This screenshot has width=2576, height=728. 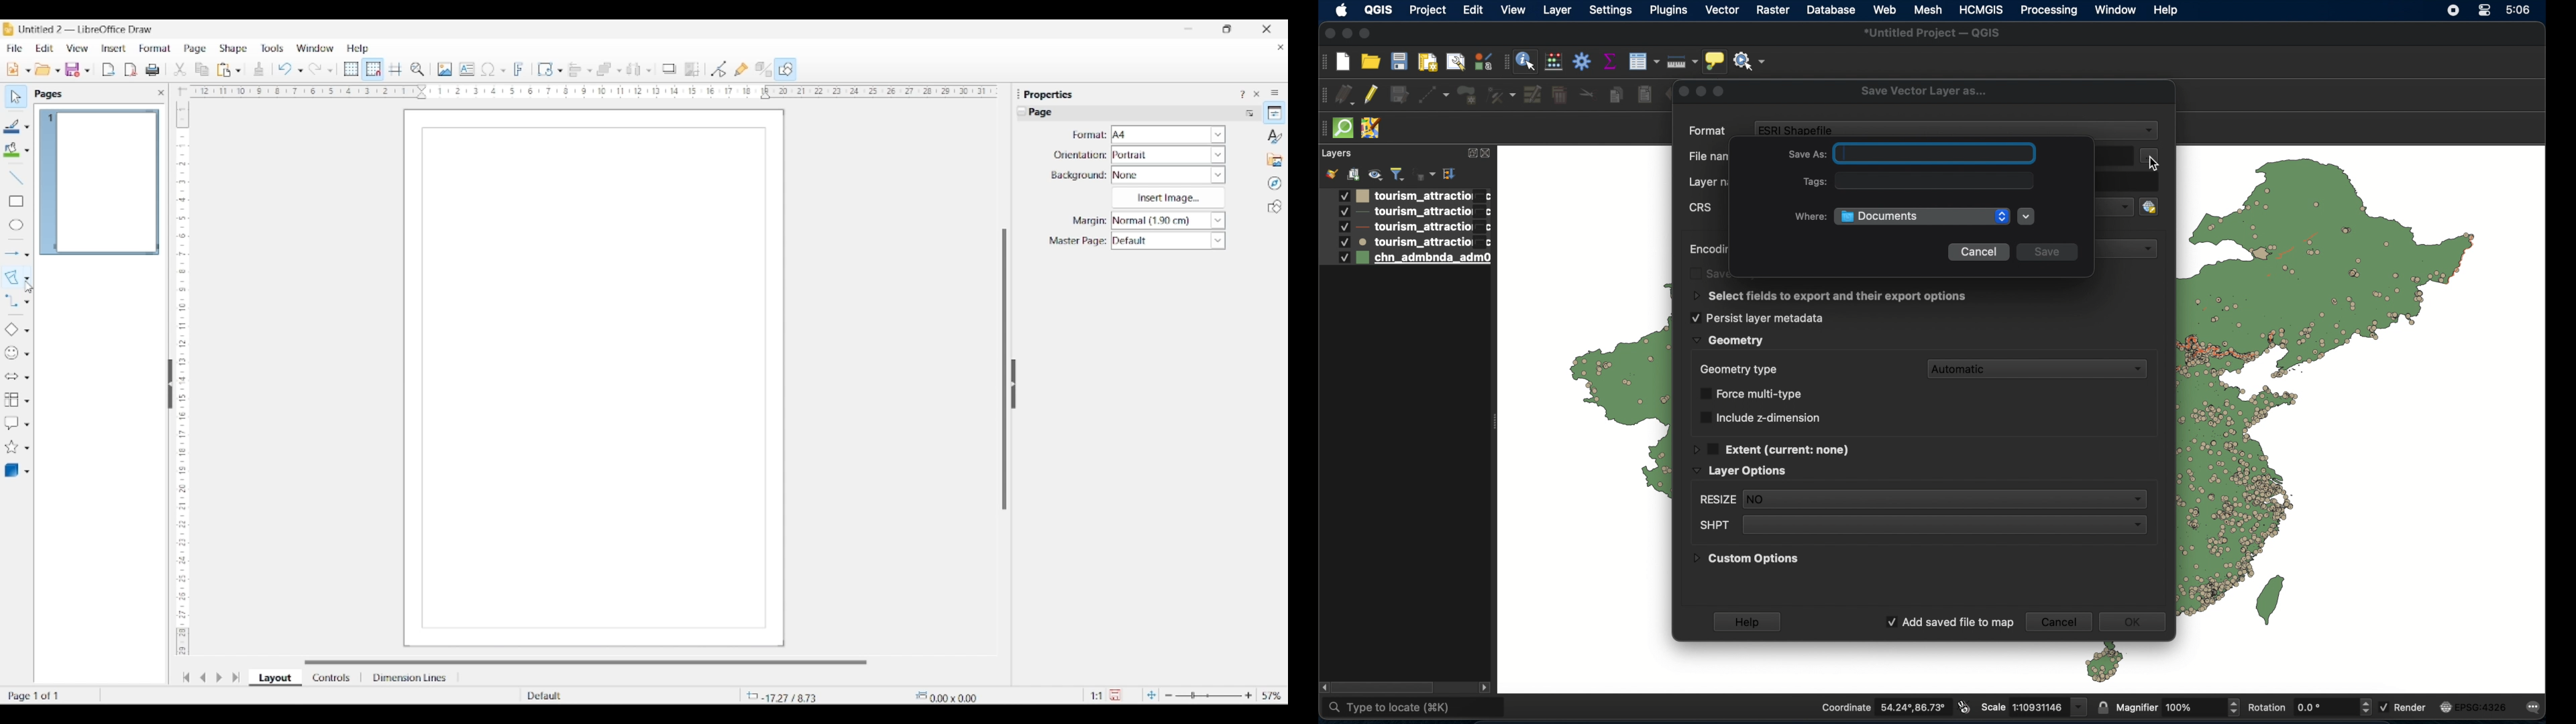 I want to click on 3D shape options, so click(x=27, y=472).